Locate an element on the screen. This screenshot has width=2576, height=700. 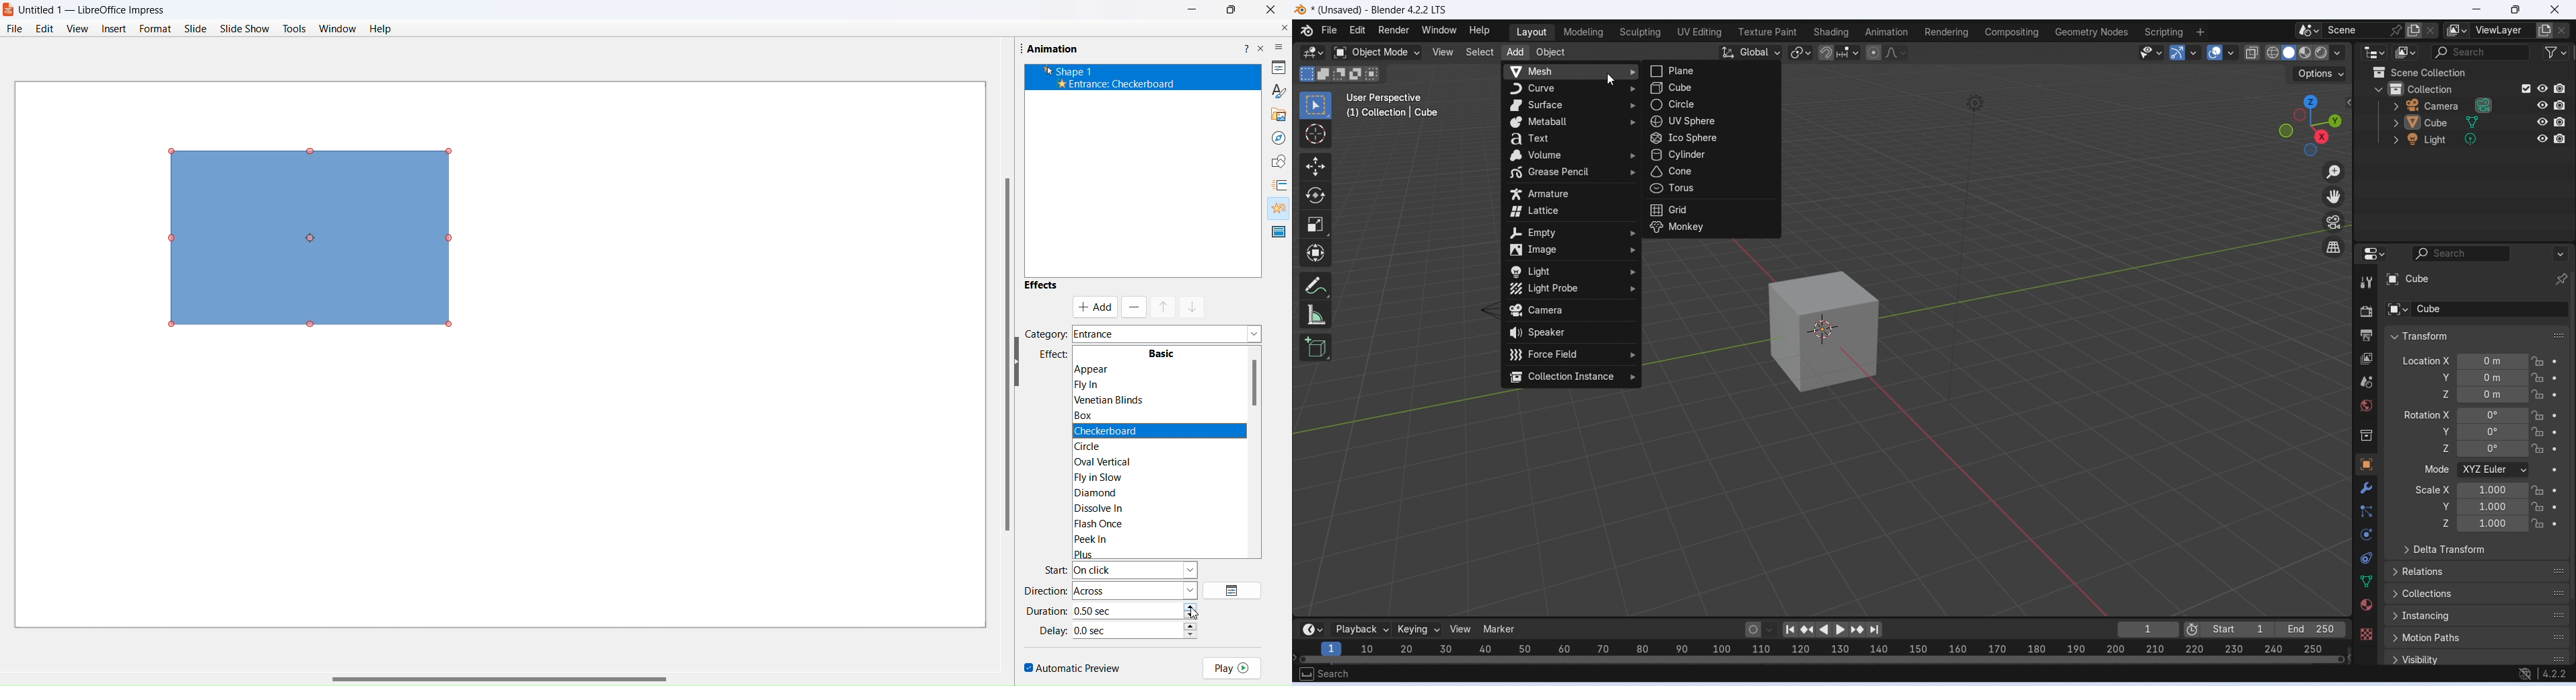
selectiblity and visibility is located at coordinates (2152, 52).